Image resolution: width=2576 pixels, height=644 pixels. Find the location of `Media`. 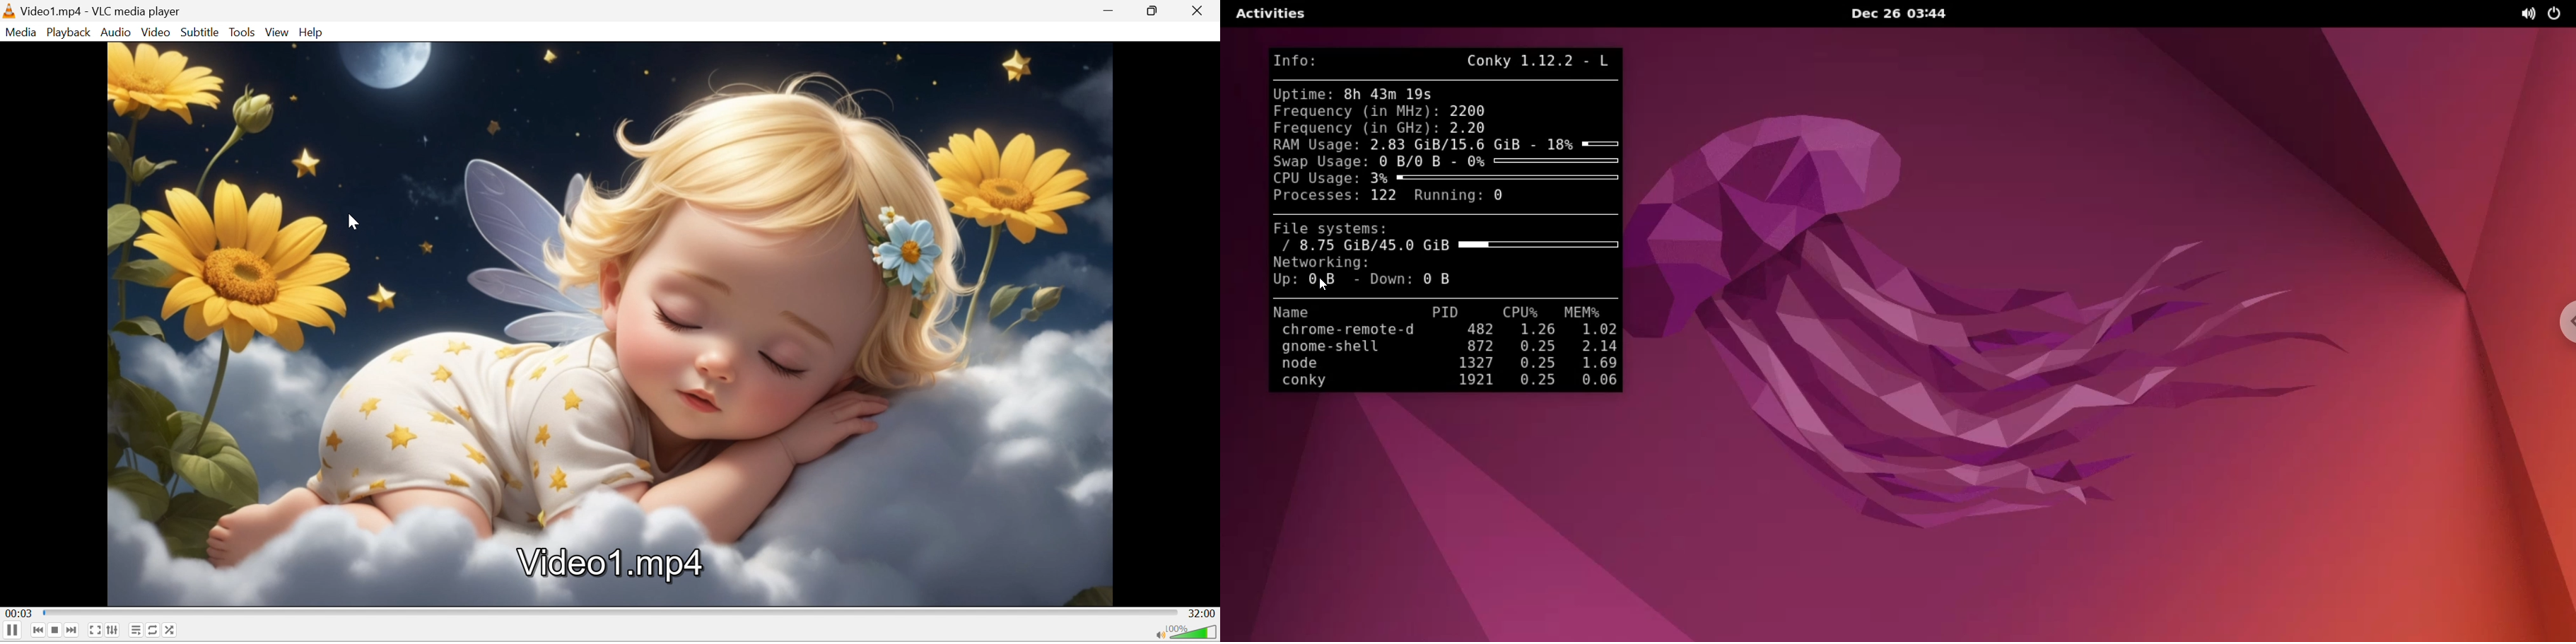

Media is located at coordinates (24, 34).